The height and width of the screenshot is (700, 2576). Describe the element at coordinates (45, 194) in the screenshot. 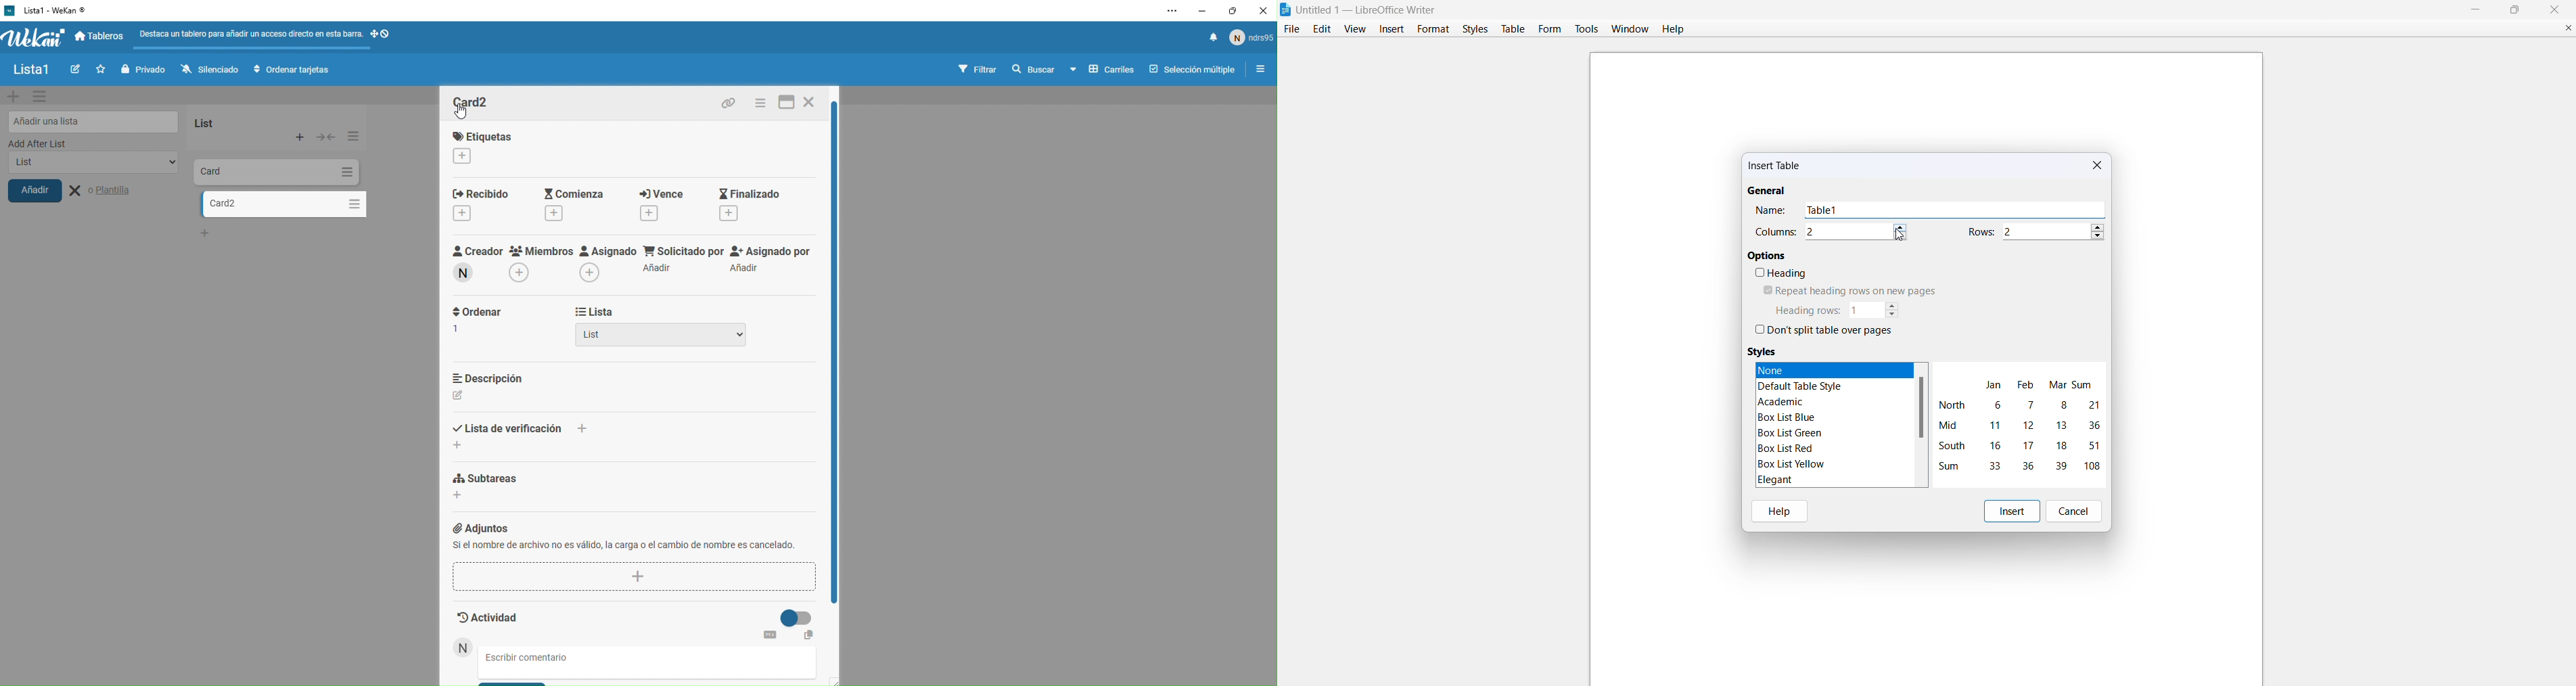

I see `añadir` at that location.